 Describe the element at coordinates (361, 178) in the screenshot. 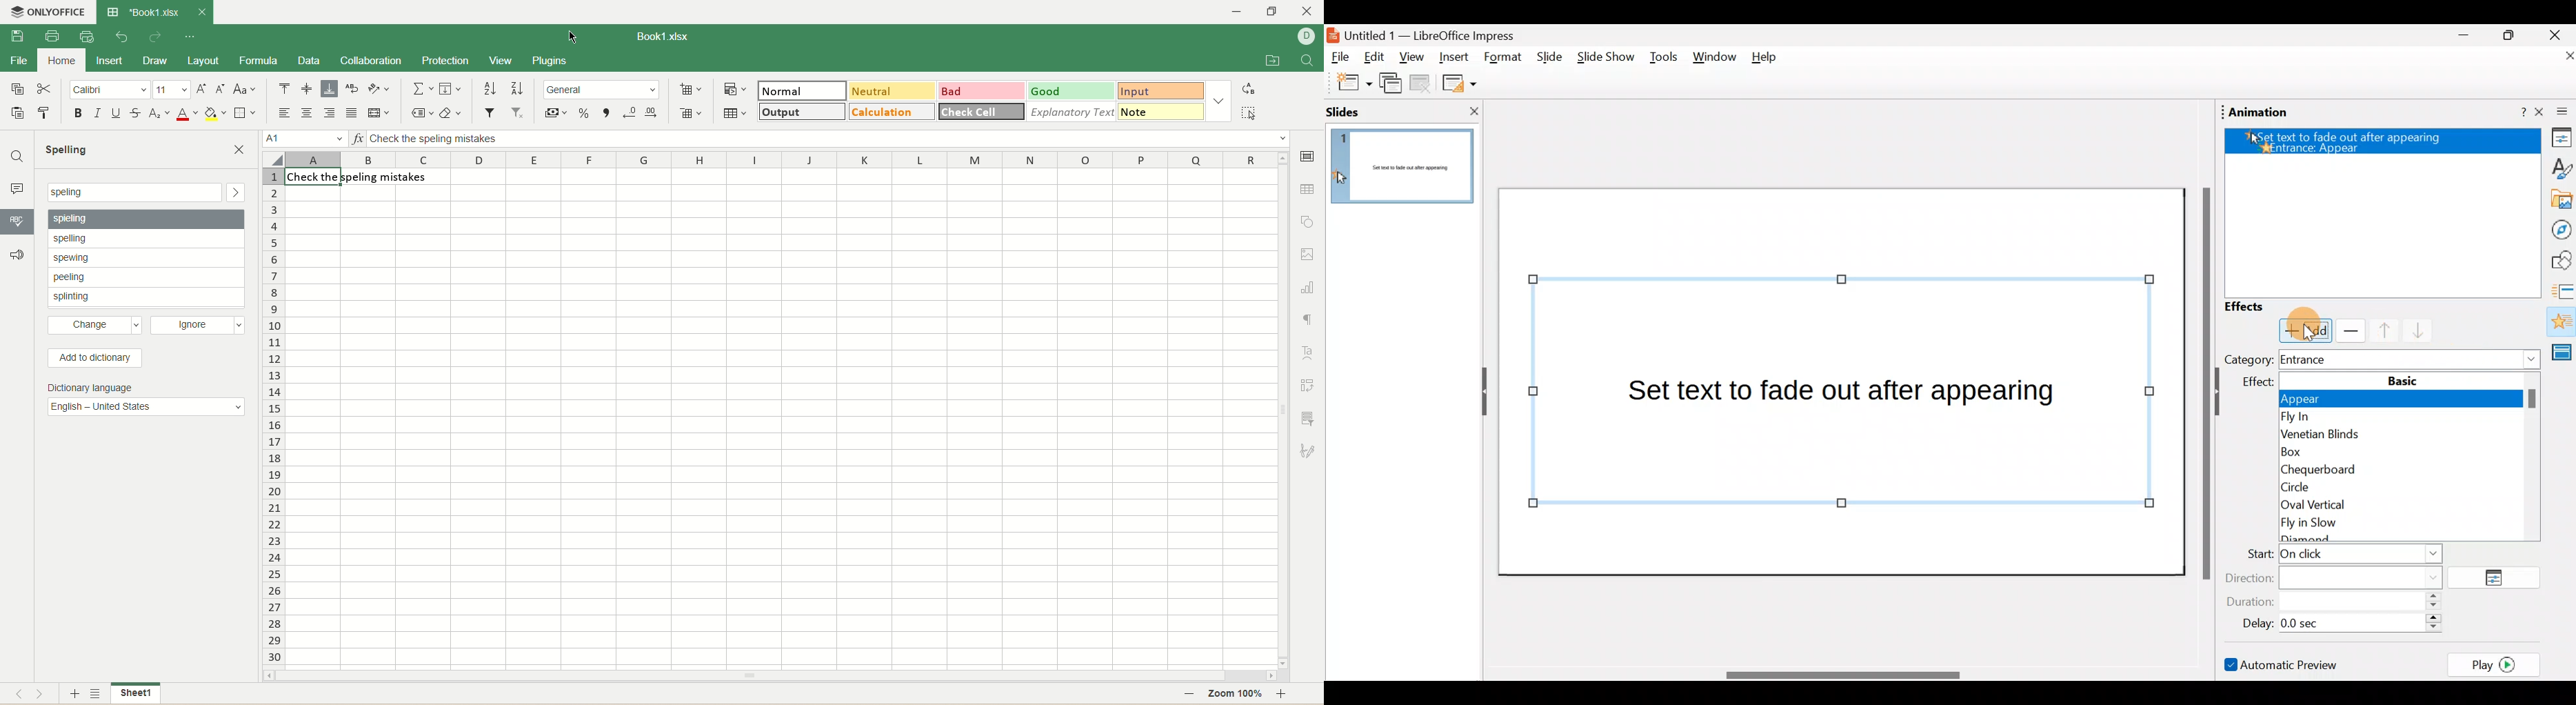

I see `sentence` at that location.